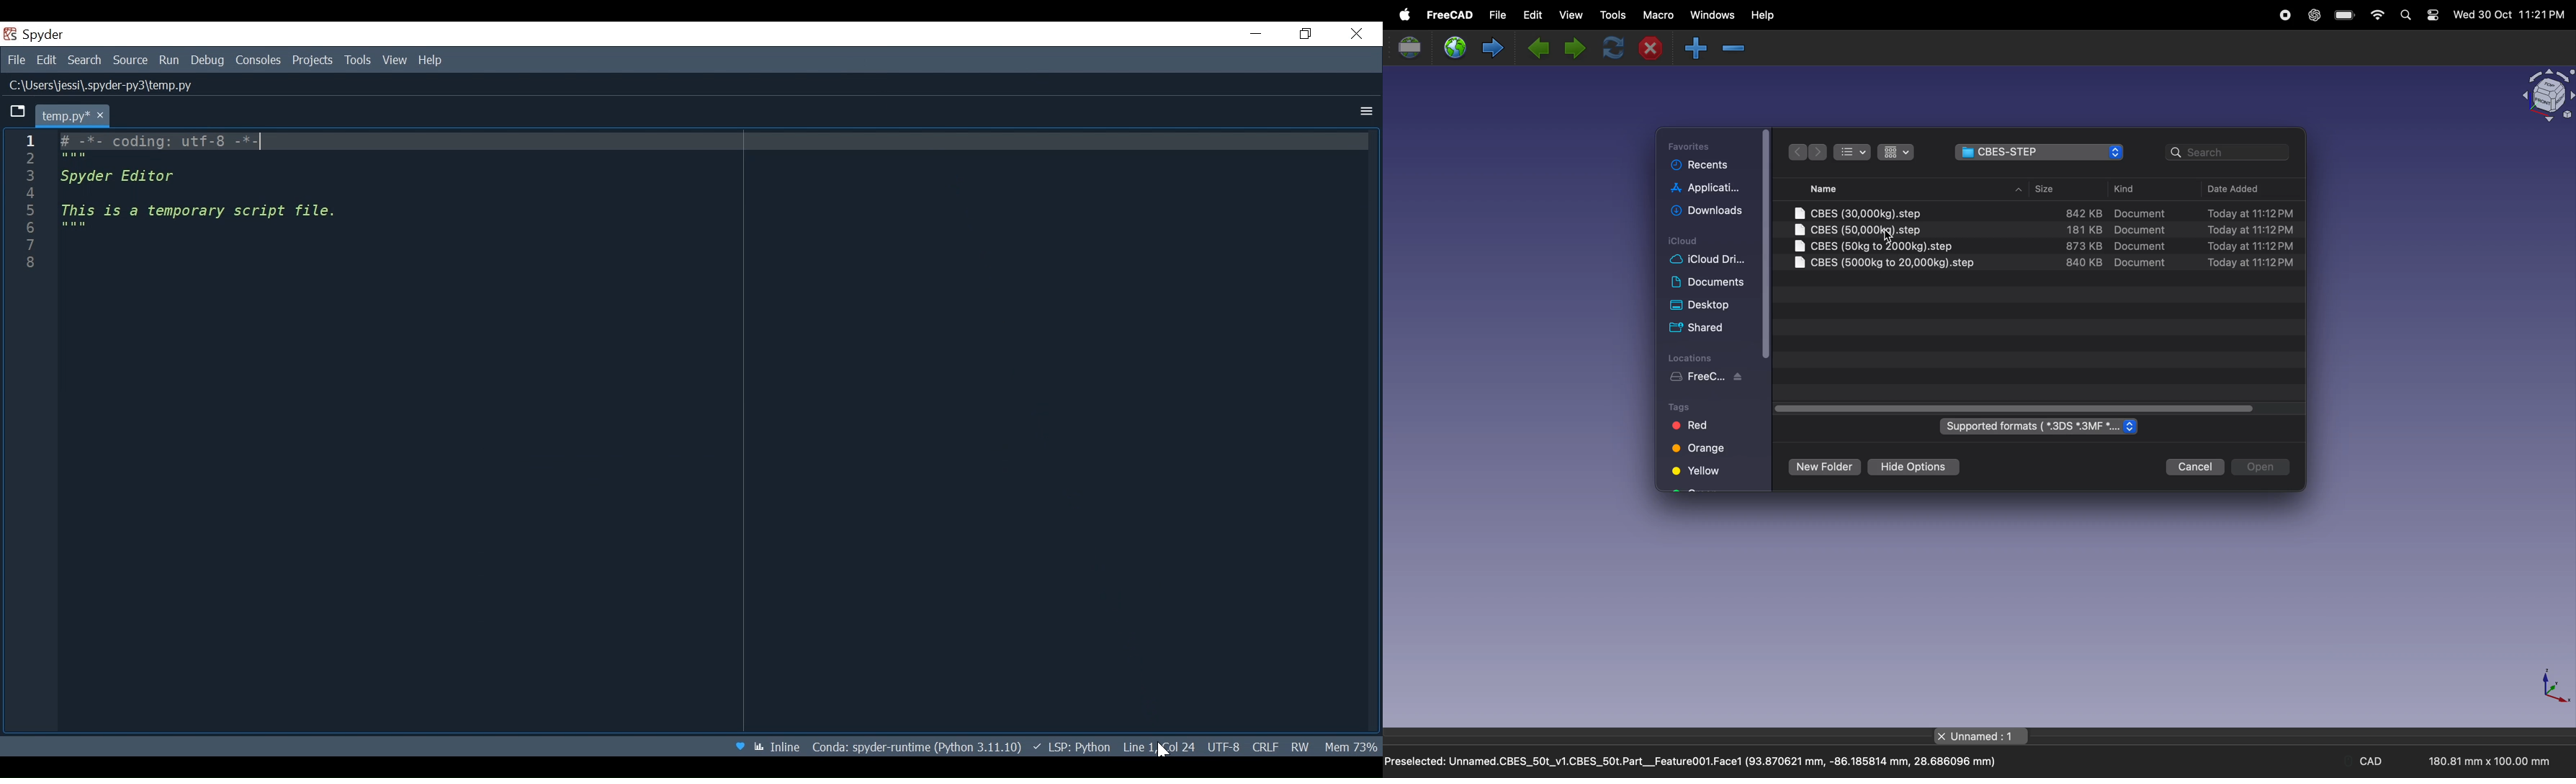 This screenshot has width=2576, height=784. Describe the element at coordinates (1224, 746) in the screenshot. I see `File Encoding` at that location.